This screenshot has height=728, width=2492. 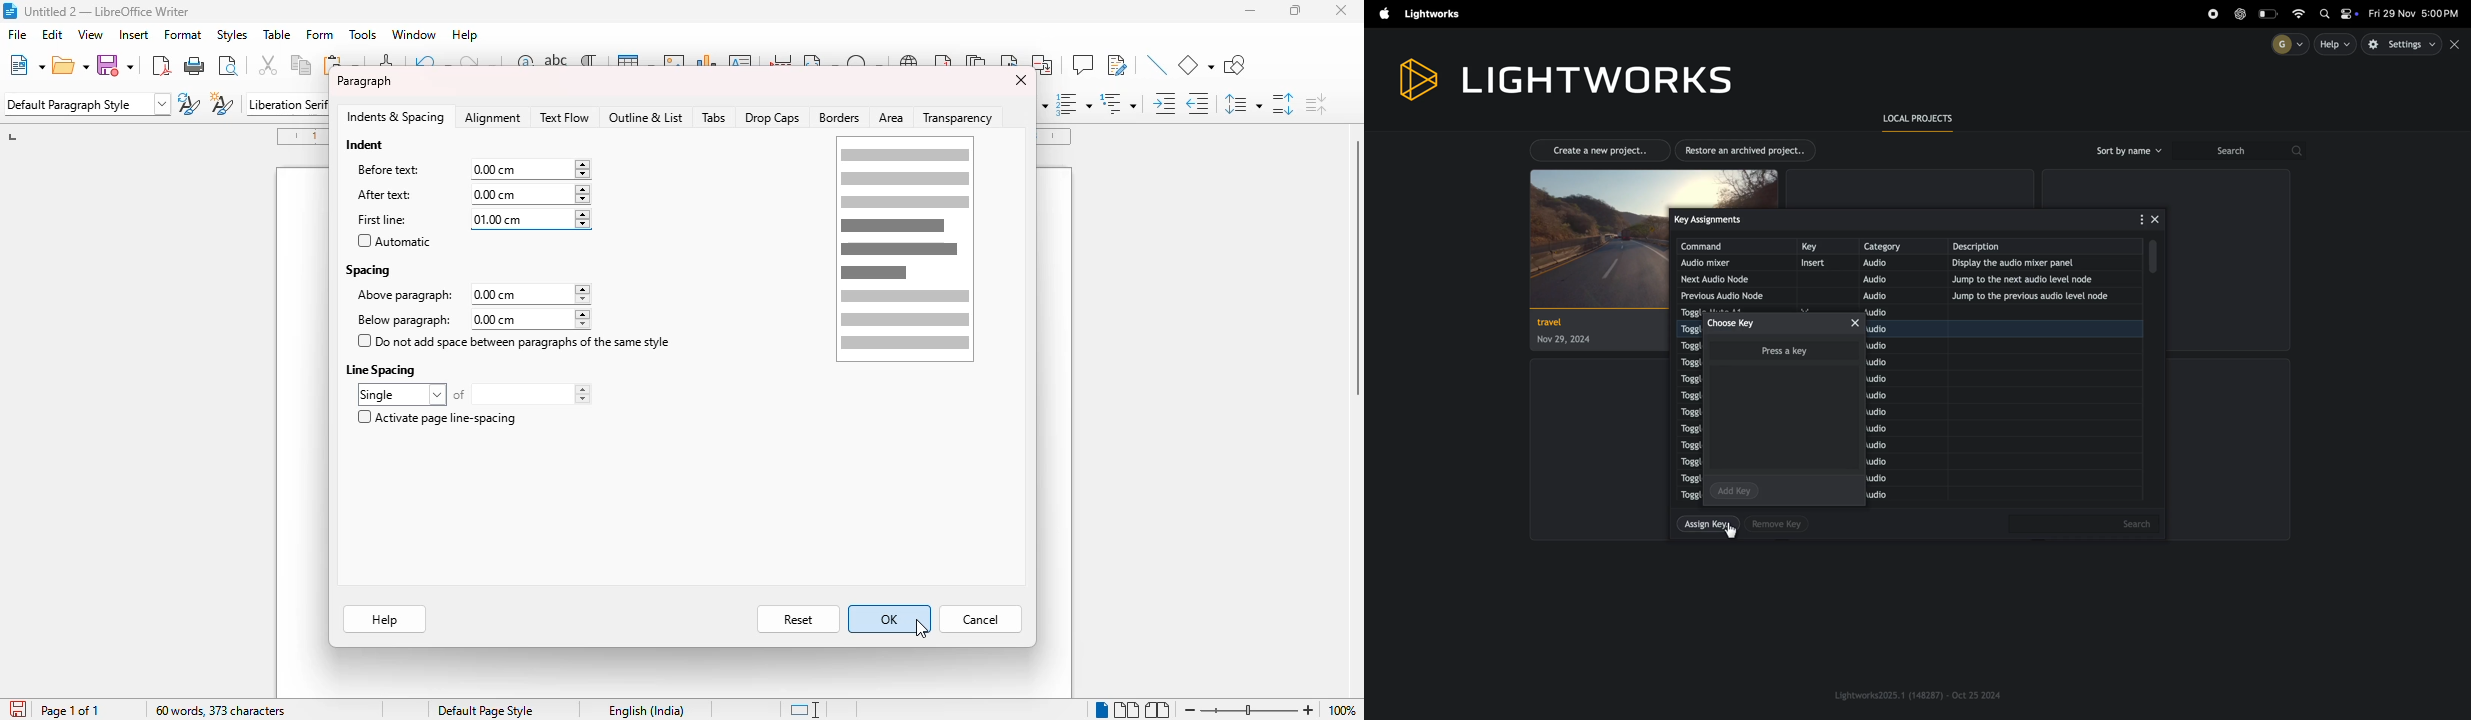 I want to click on after text: 0.00 cm, so click(x=468, y=194).